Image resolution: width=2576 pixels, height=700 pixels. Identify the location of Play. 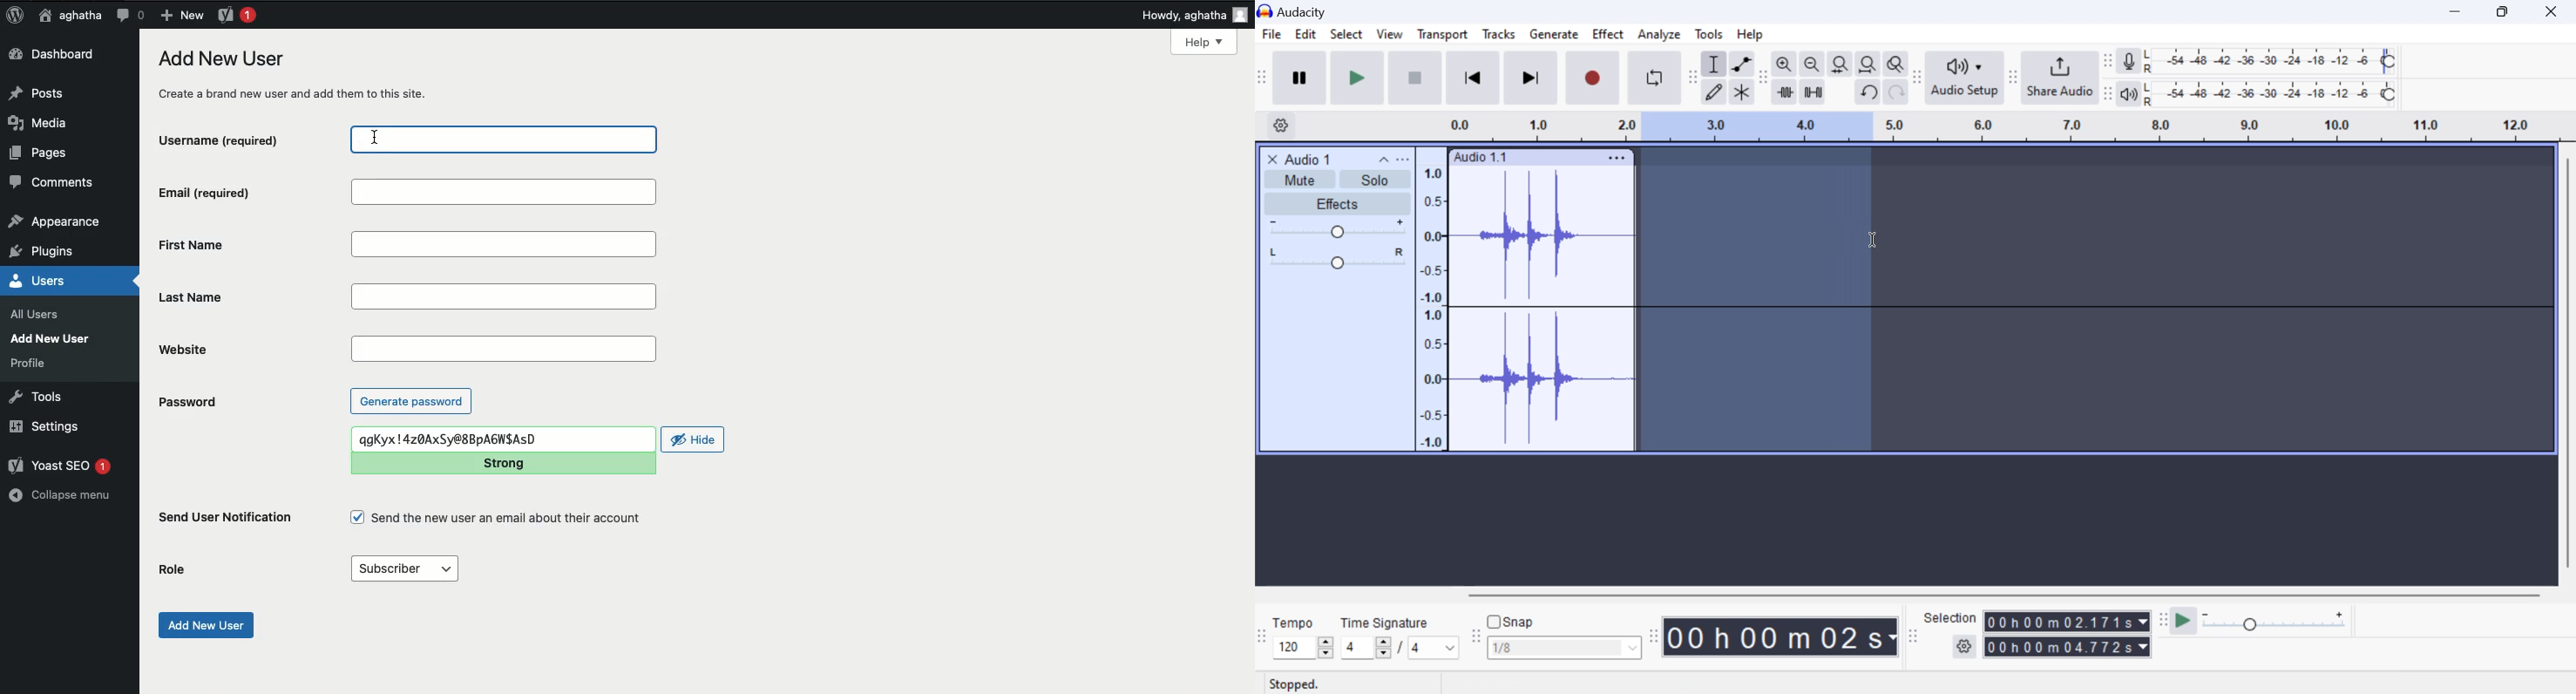
(1358, 77).